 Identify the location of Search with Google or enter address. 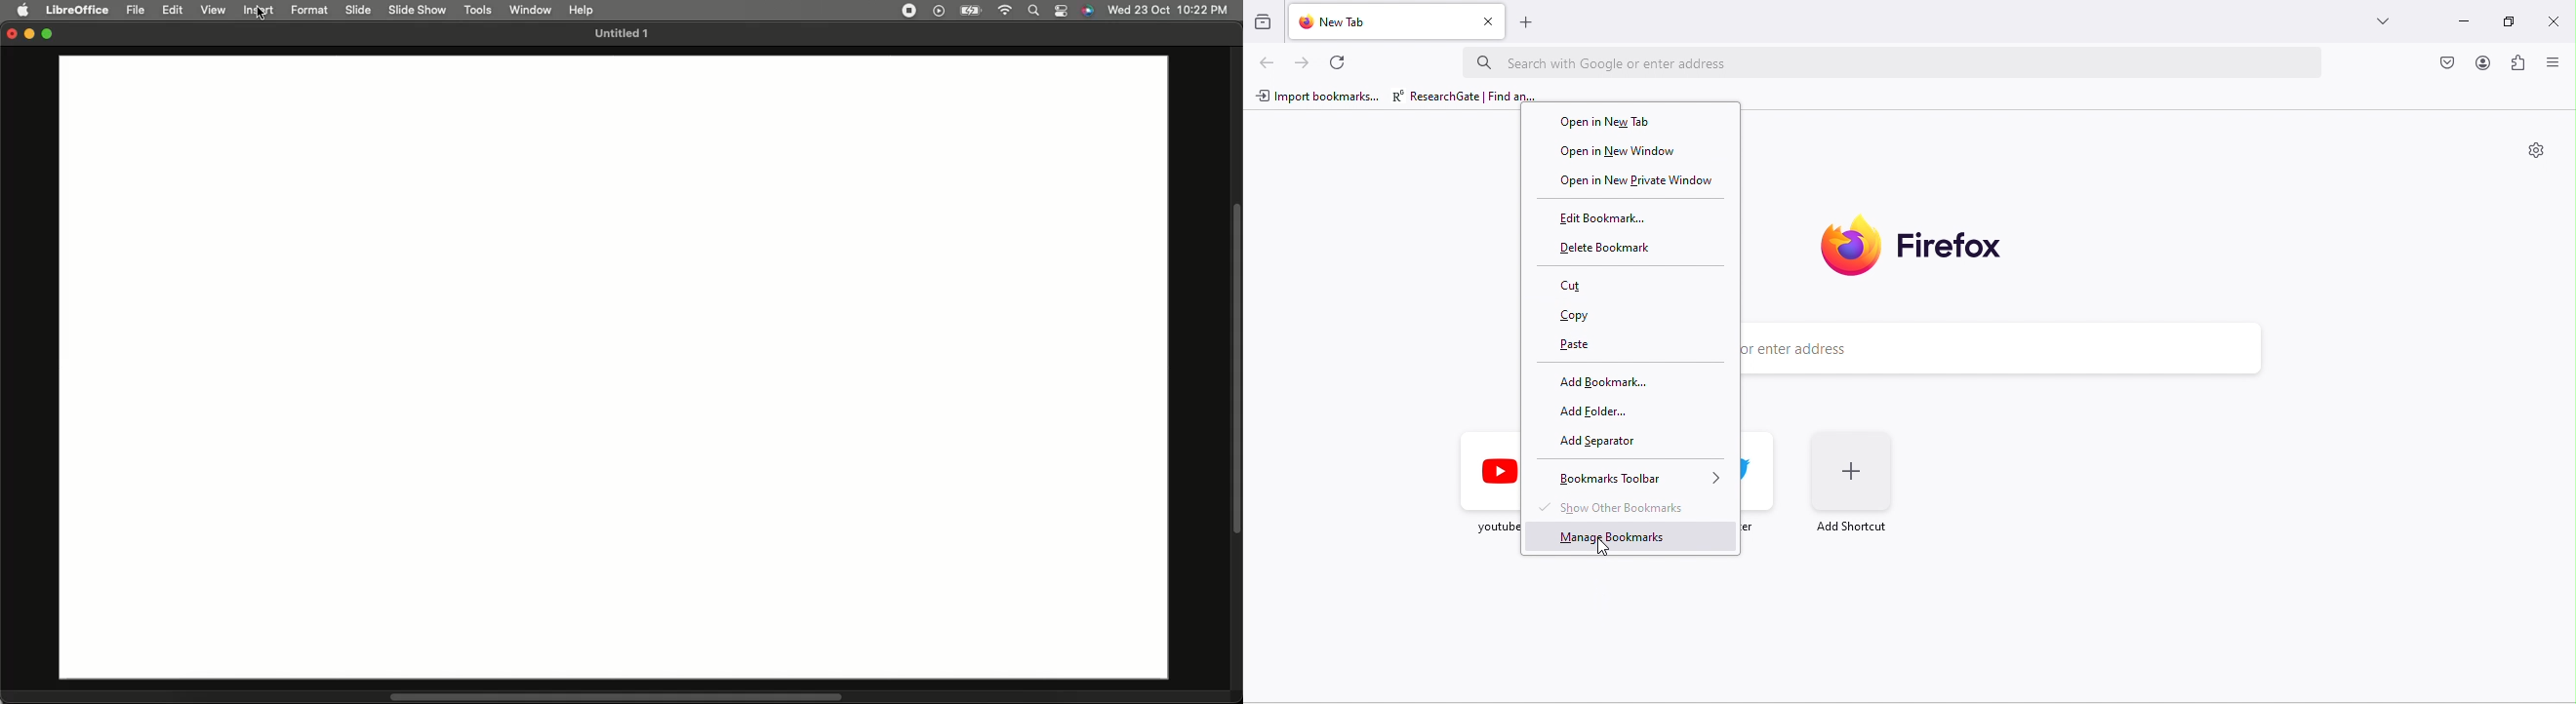
(2002, 349).